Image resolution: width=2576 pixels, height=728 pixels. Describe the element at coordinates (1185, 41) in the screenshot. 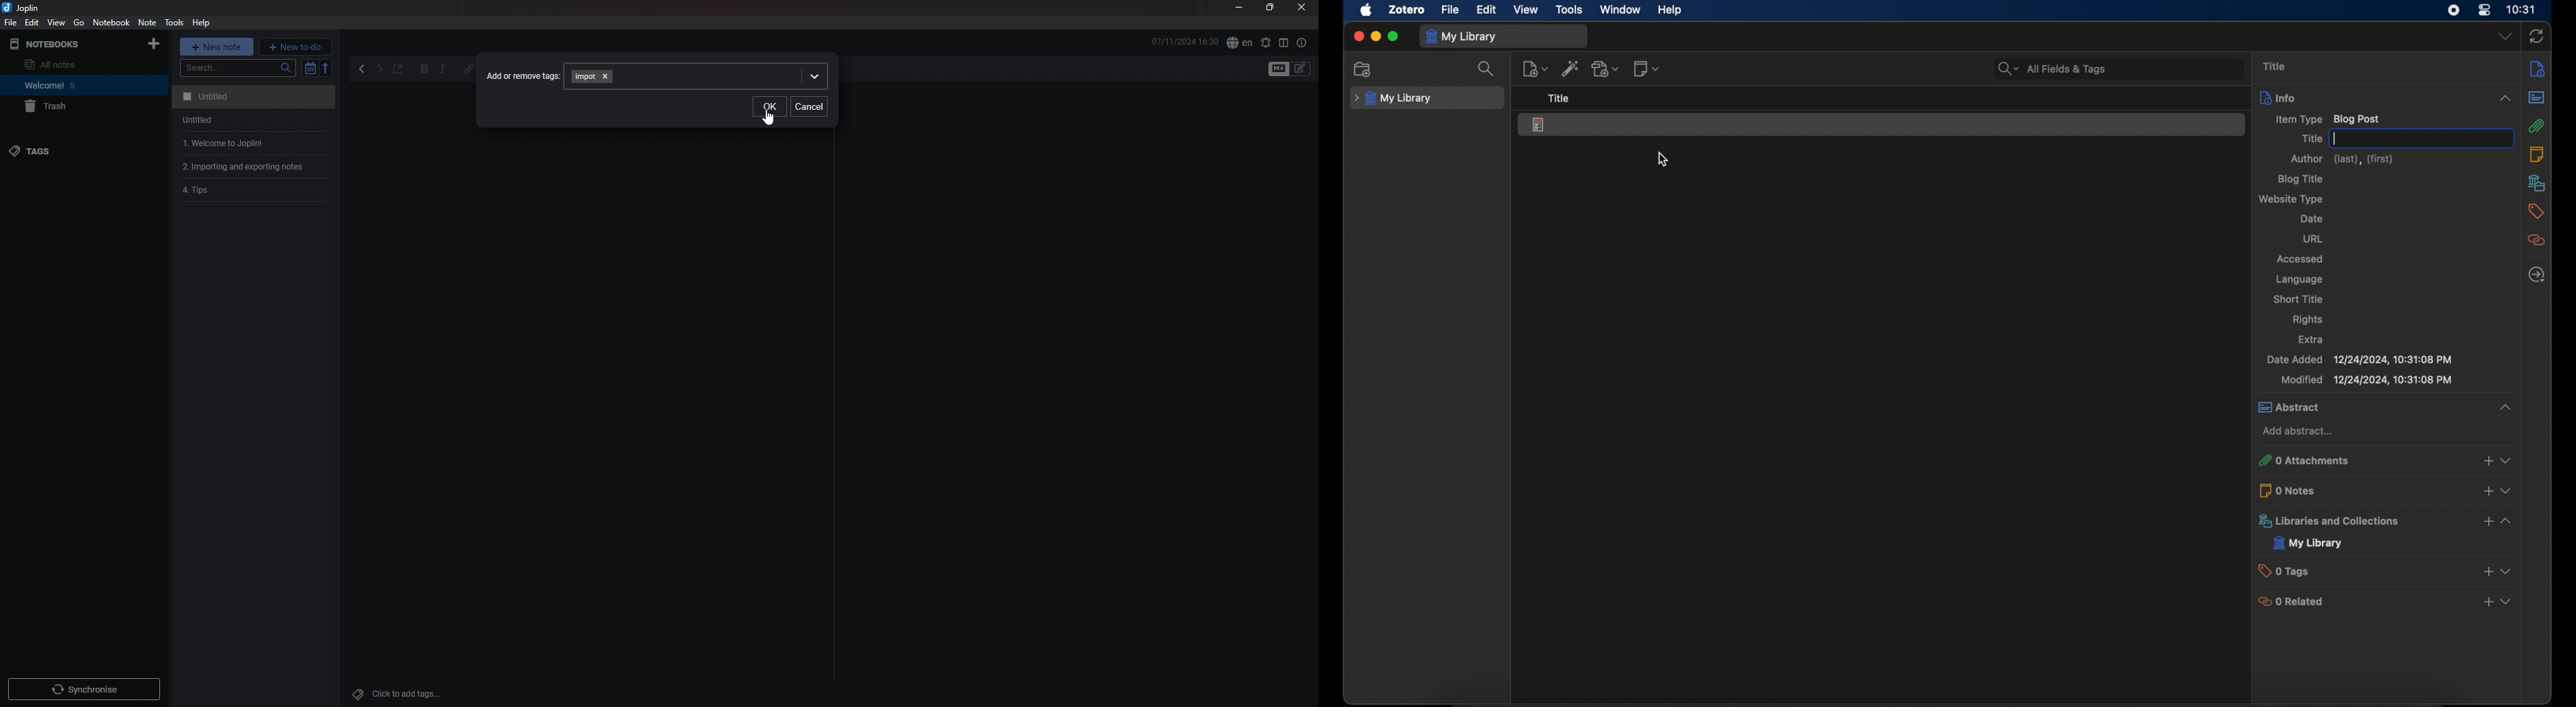

I see `time and date` at that location.